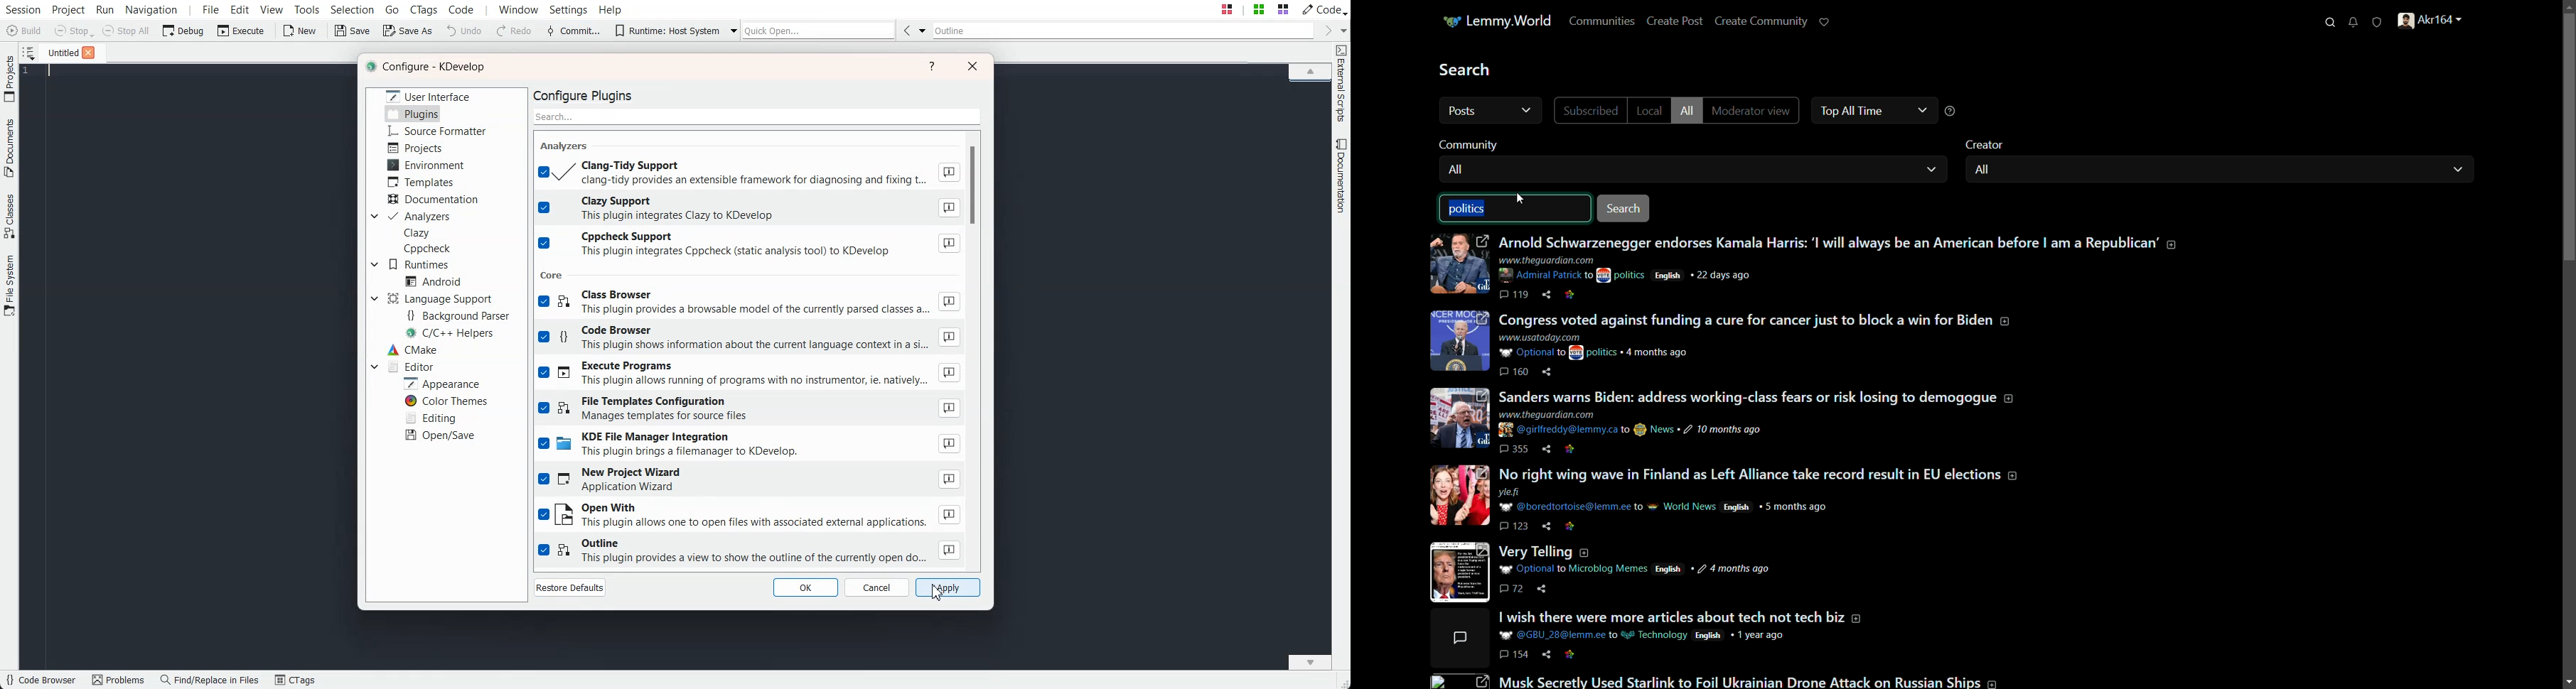 This screenshot has height=700, width=2576. What do you see at coordinates (1468, 208) in the screenshot?
I see `politics` at bounding box center [1468, 208].